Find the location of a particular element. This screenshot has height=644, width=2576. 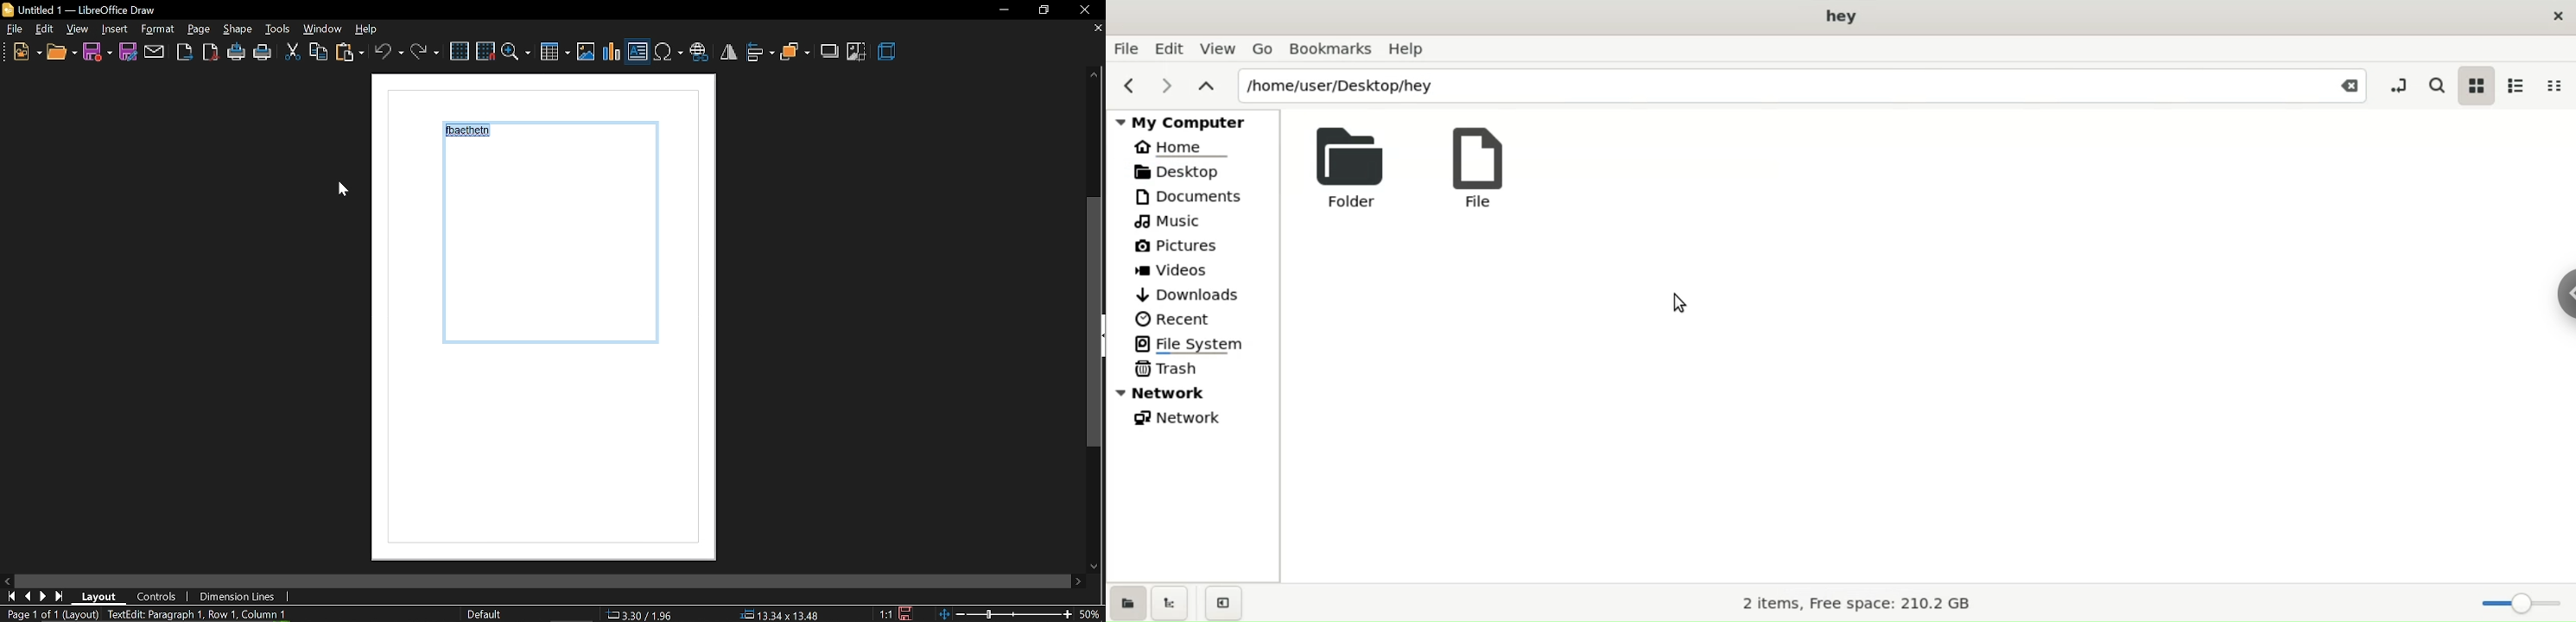

move up is located at coordinates (1094, 76).